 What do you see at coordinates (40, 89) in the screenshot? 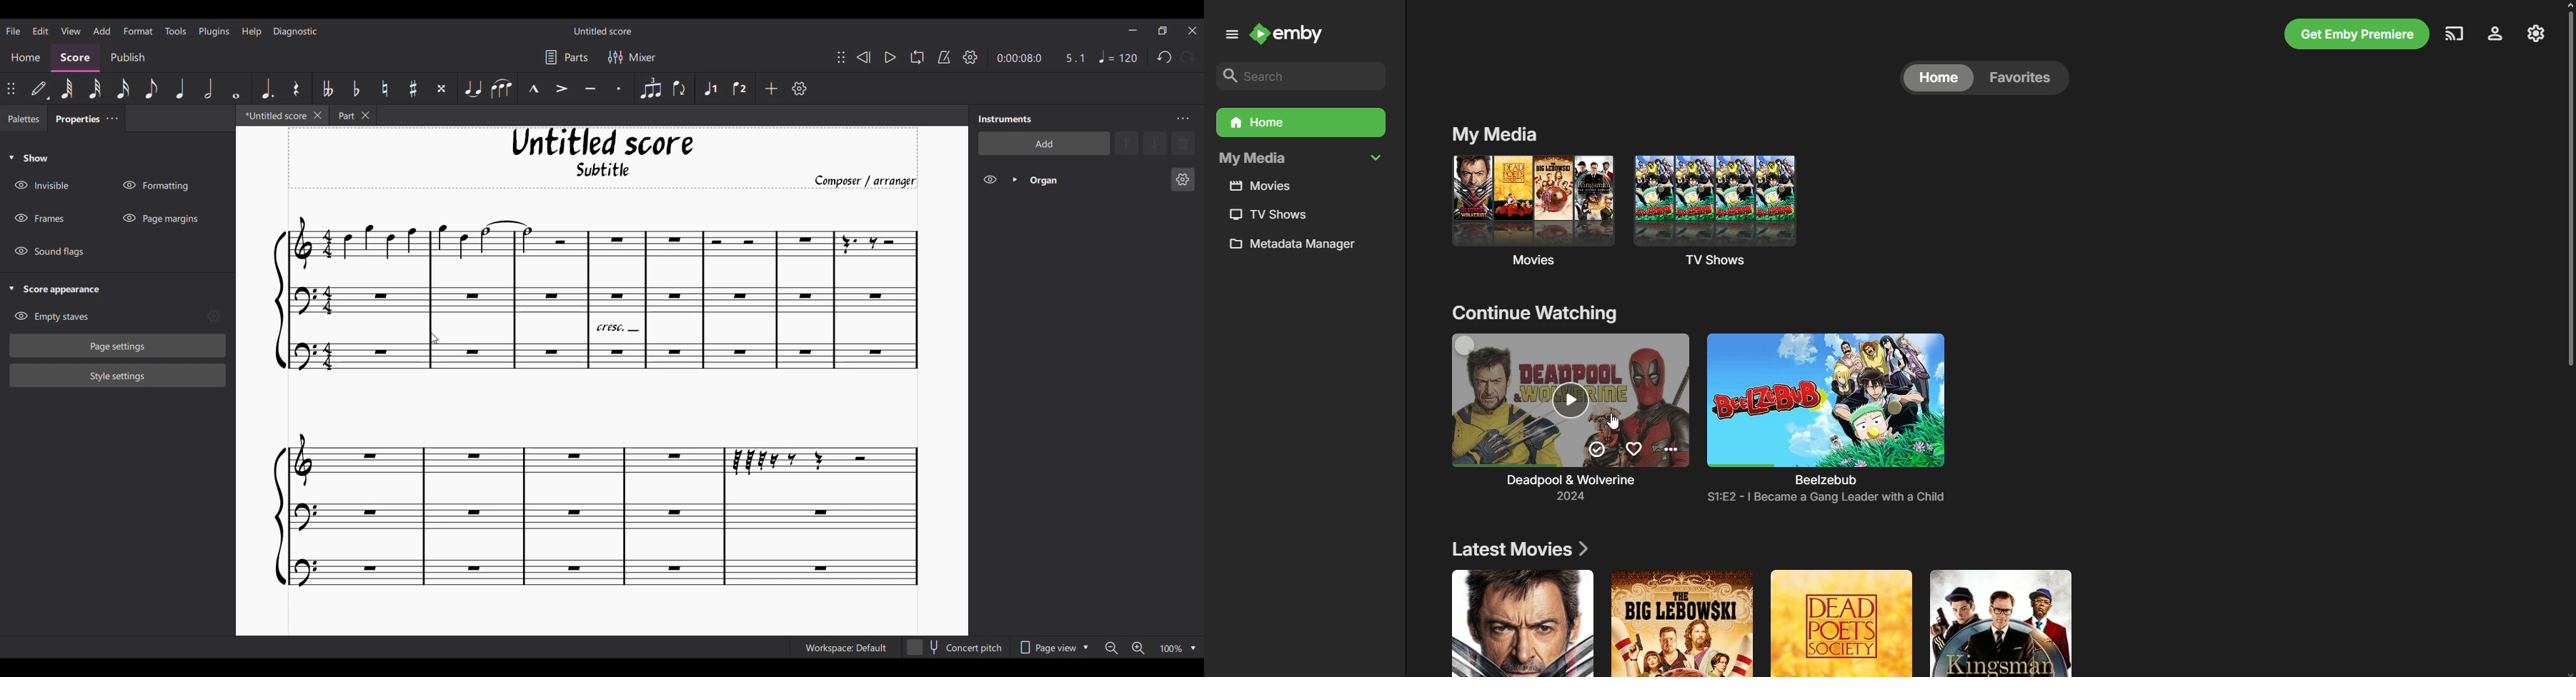
I see `Default` at bounding box center [40, 89].